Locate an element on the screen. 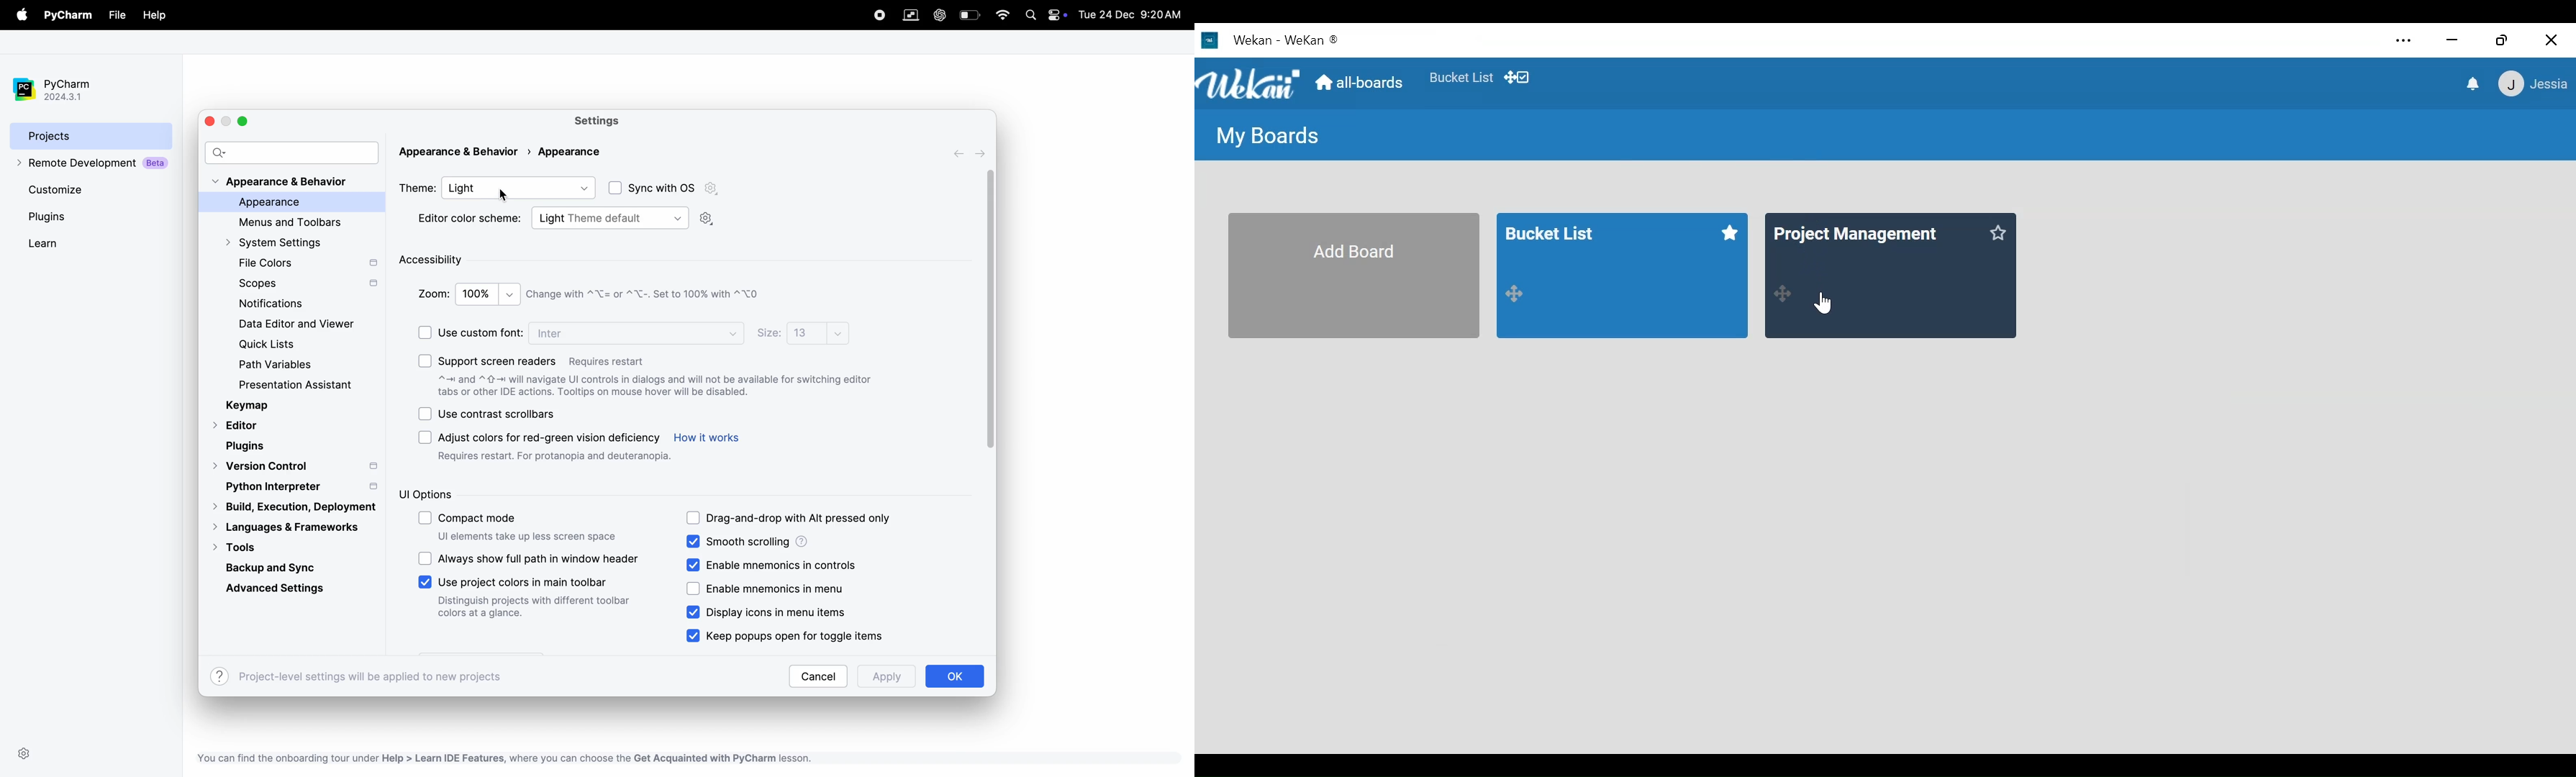 This screenshot has width=2576, height=784. date and time is located at coordinates (1133, 13).